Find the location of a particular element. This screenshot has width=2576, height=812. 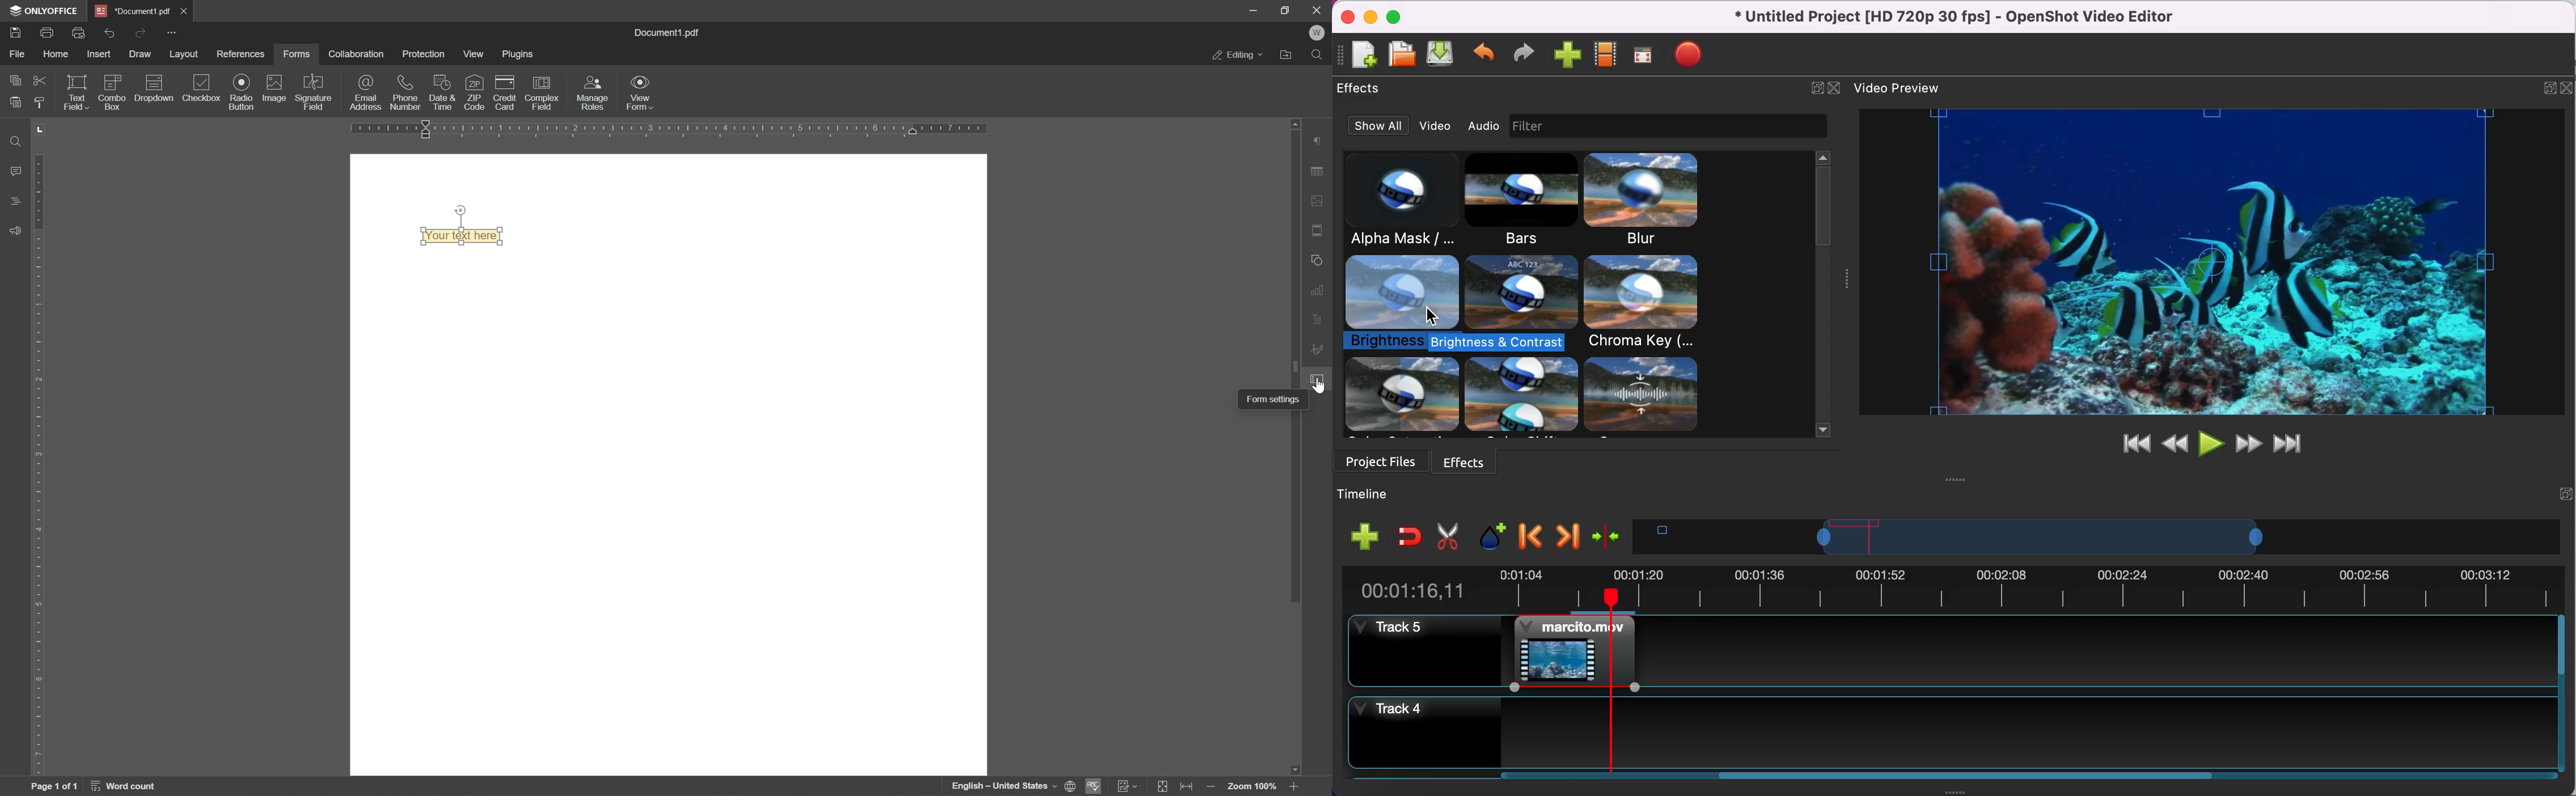

icon is located at coordinates (153, 81).